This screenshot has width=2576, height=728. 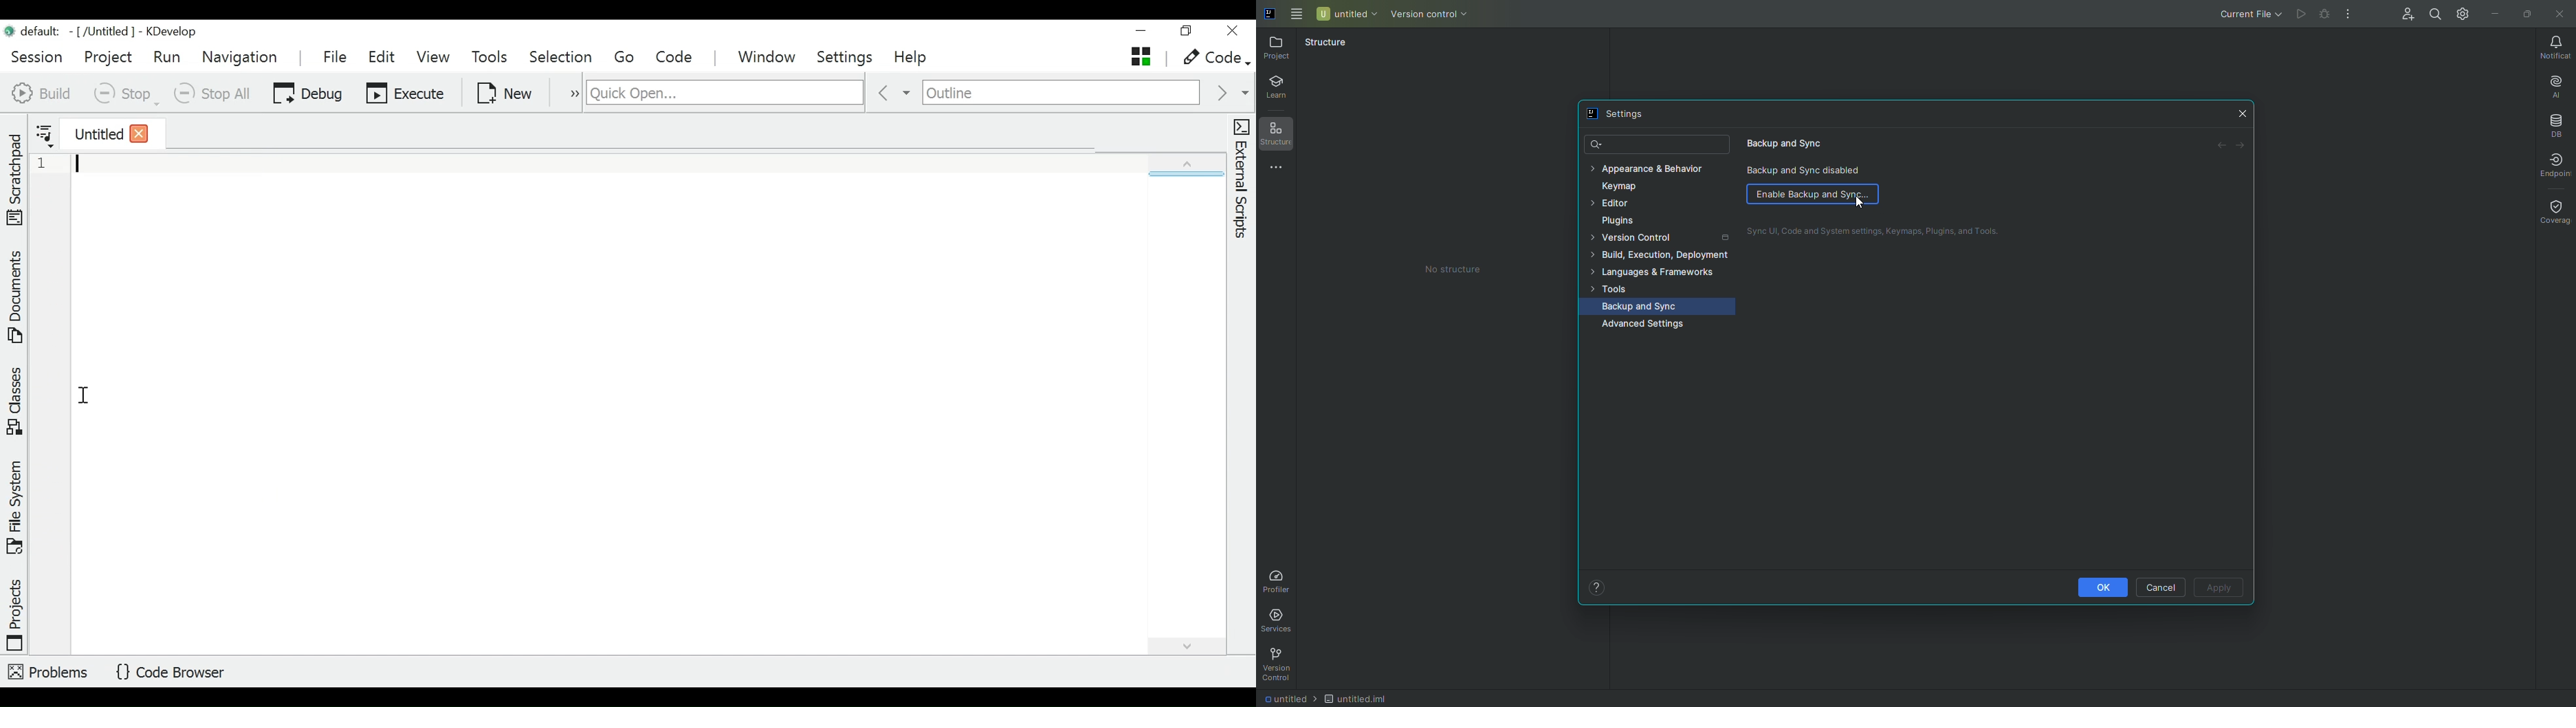 I want to click on File, so click(x=335, y=55).